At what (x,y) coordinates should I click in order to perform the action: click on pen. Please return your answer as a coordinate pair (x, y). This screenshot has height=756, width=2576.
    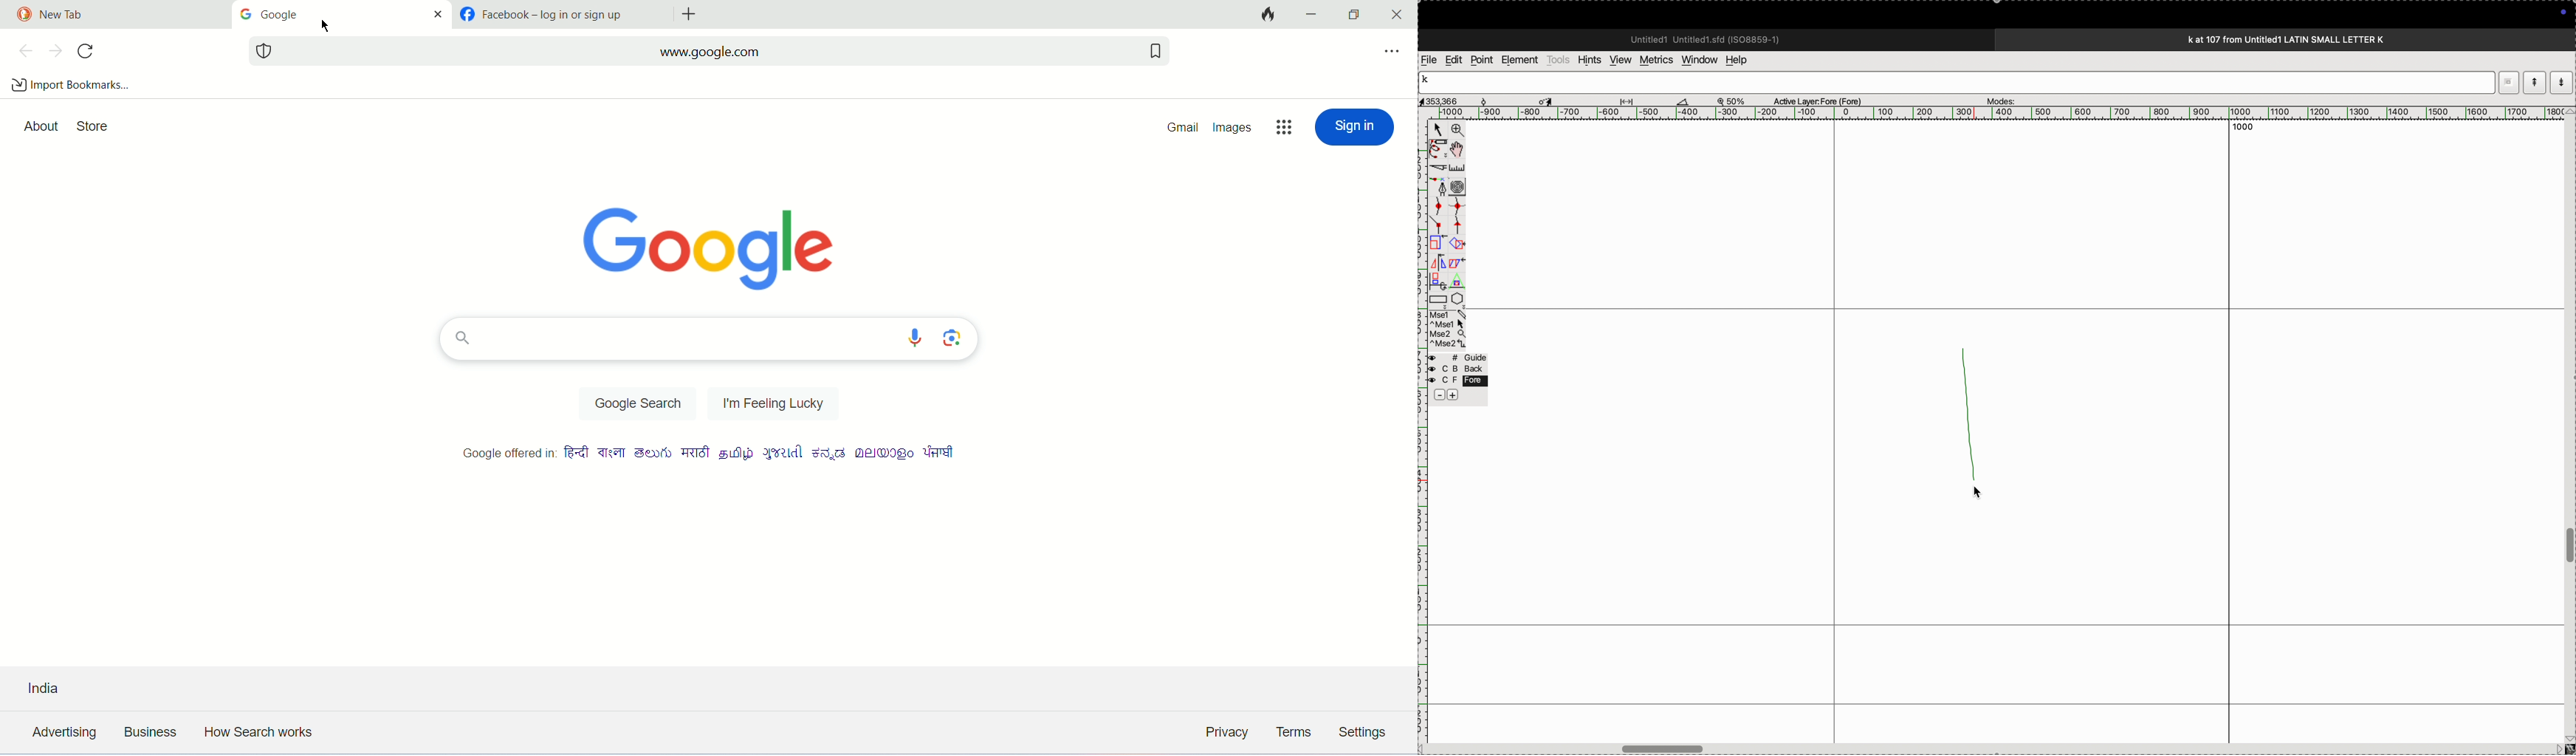
    Looking at the image, I should click on (1438, 149).